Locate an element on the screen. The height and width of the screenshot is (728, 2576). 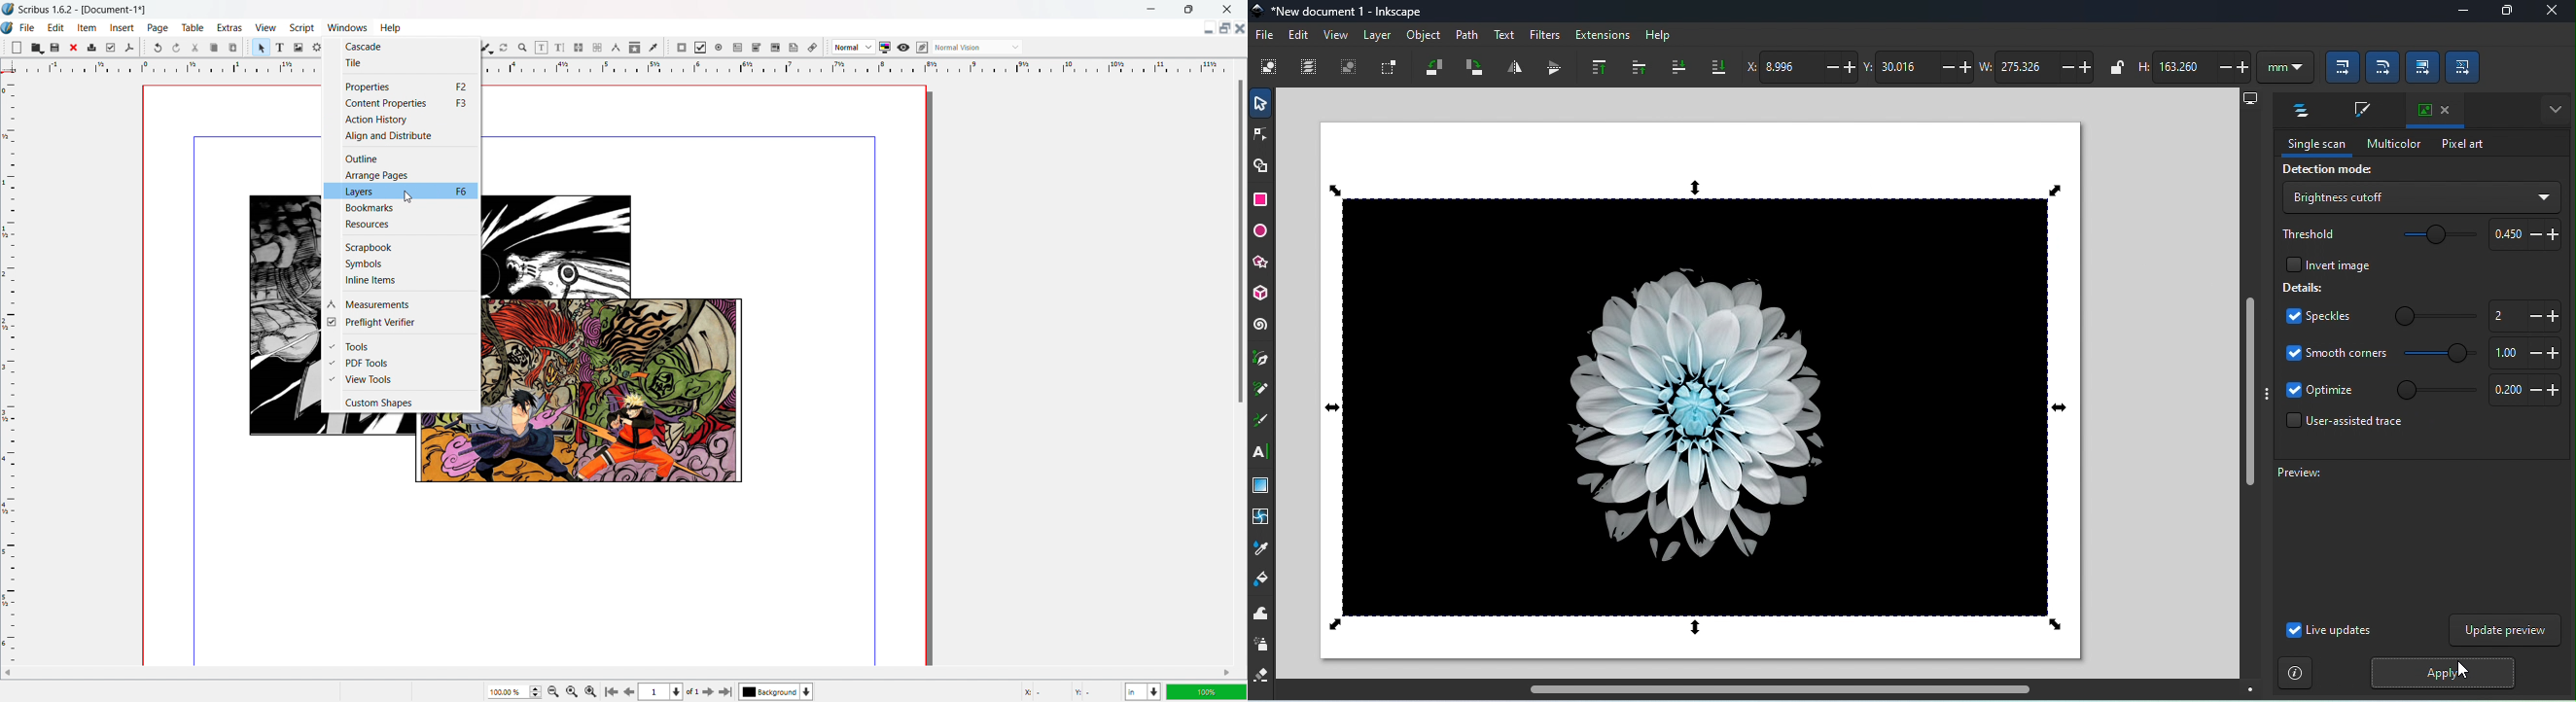
table is located at coordinates (192, 27).